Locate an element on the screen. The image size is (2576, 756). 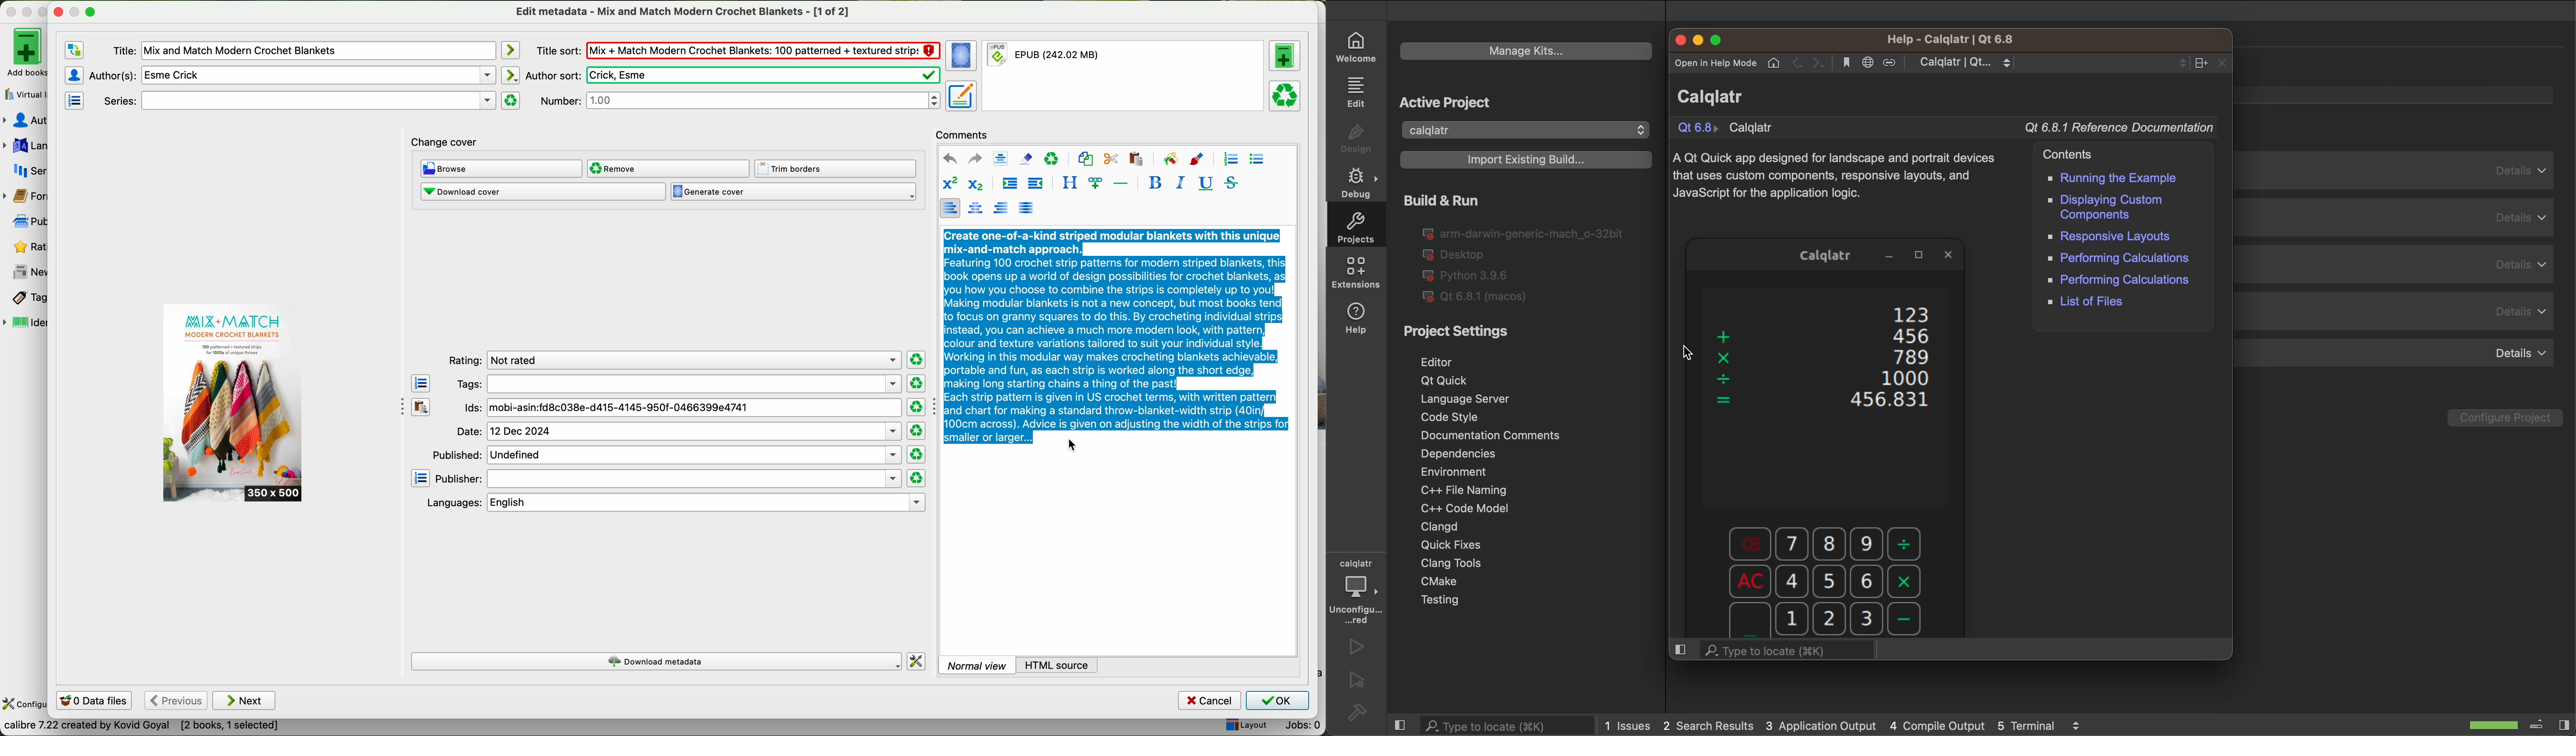
formats is located at coordinates (23, 196).